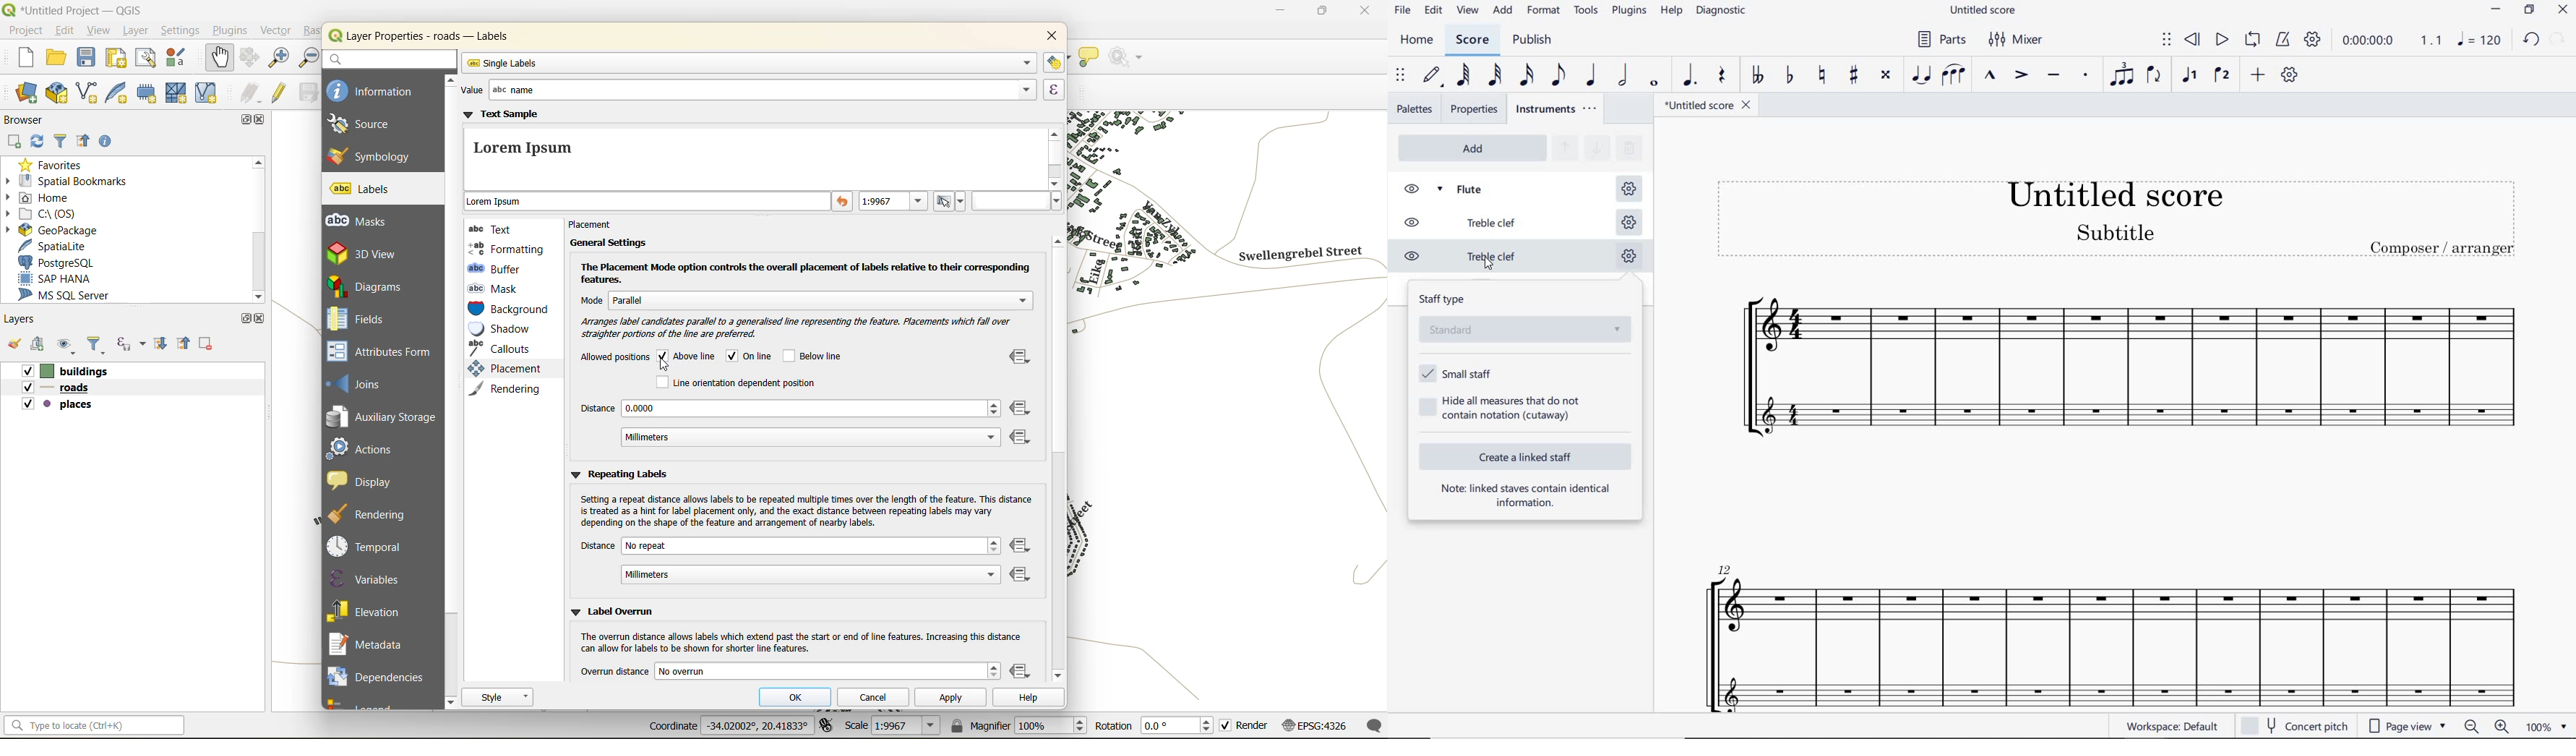 Image resolution: width=2576 pixels, height=756 pixels. Describe the element at coordinates (374, 253) in the screenshot. I see `3d view` at that location.